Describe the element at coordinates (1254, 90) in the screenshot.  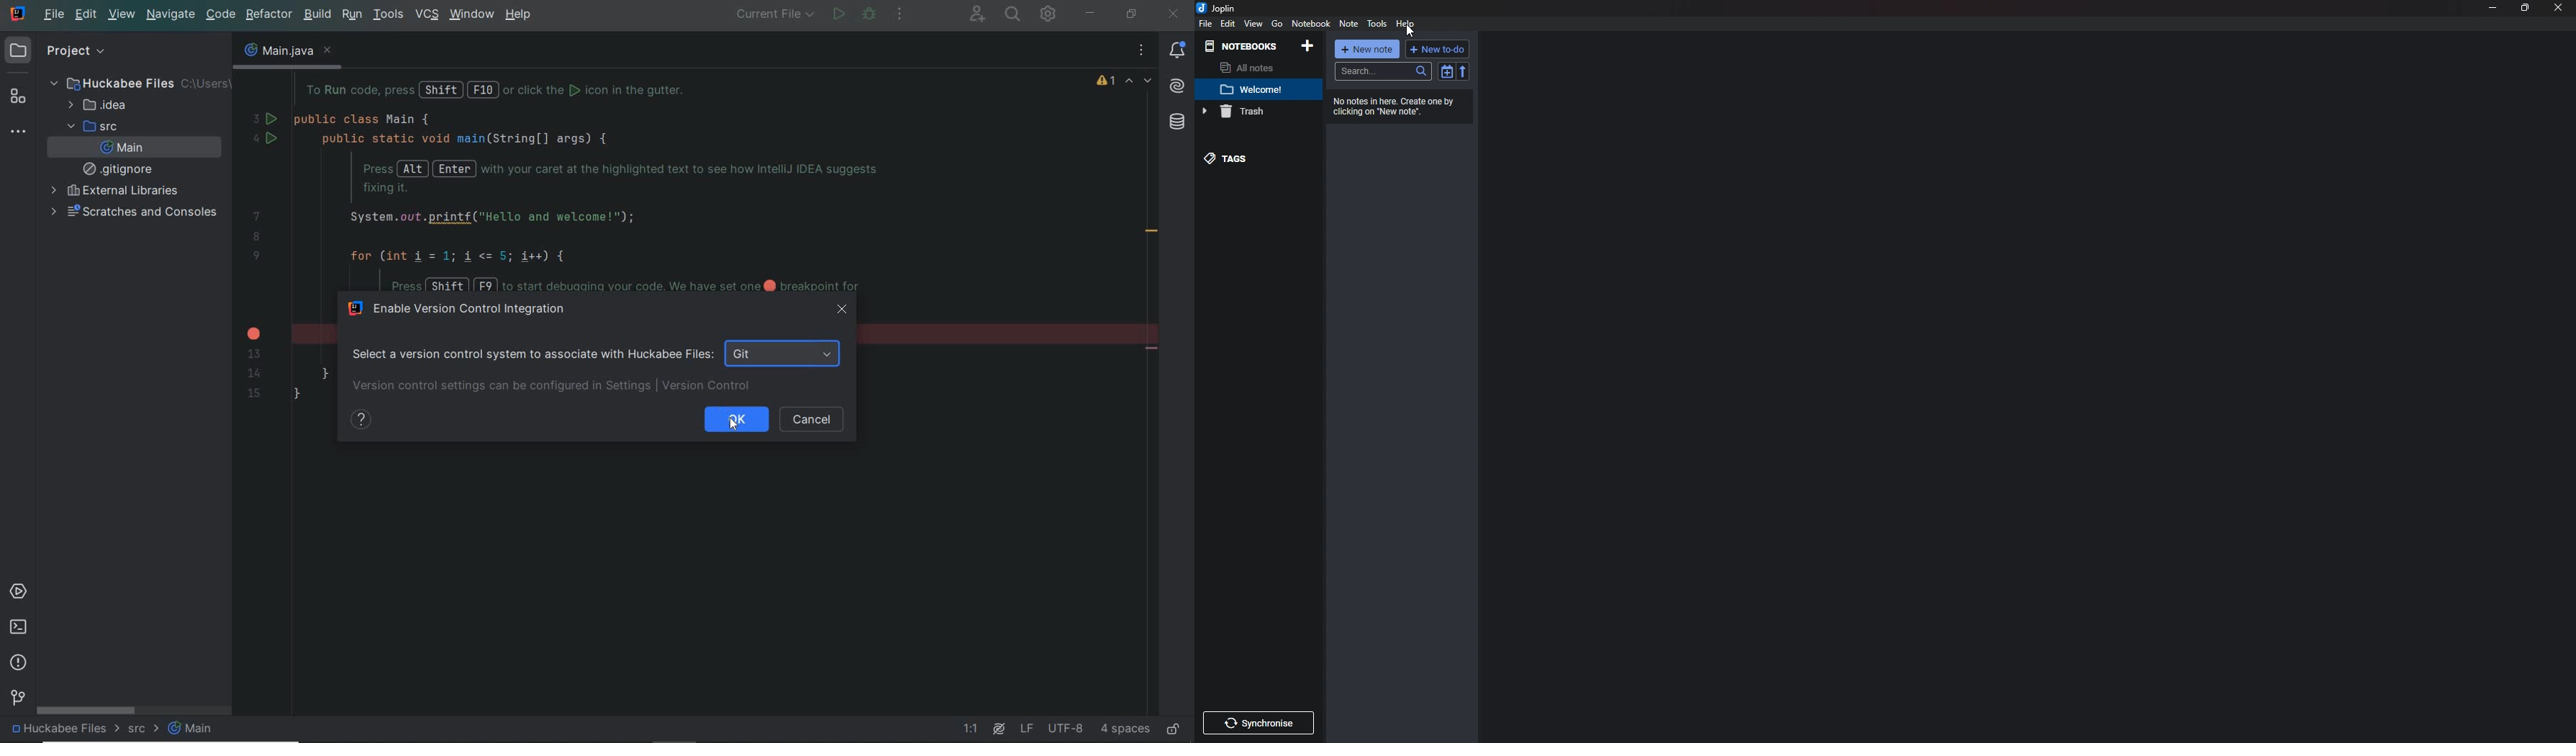
I see `Note` at that location.